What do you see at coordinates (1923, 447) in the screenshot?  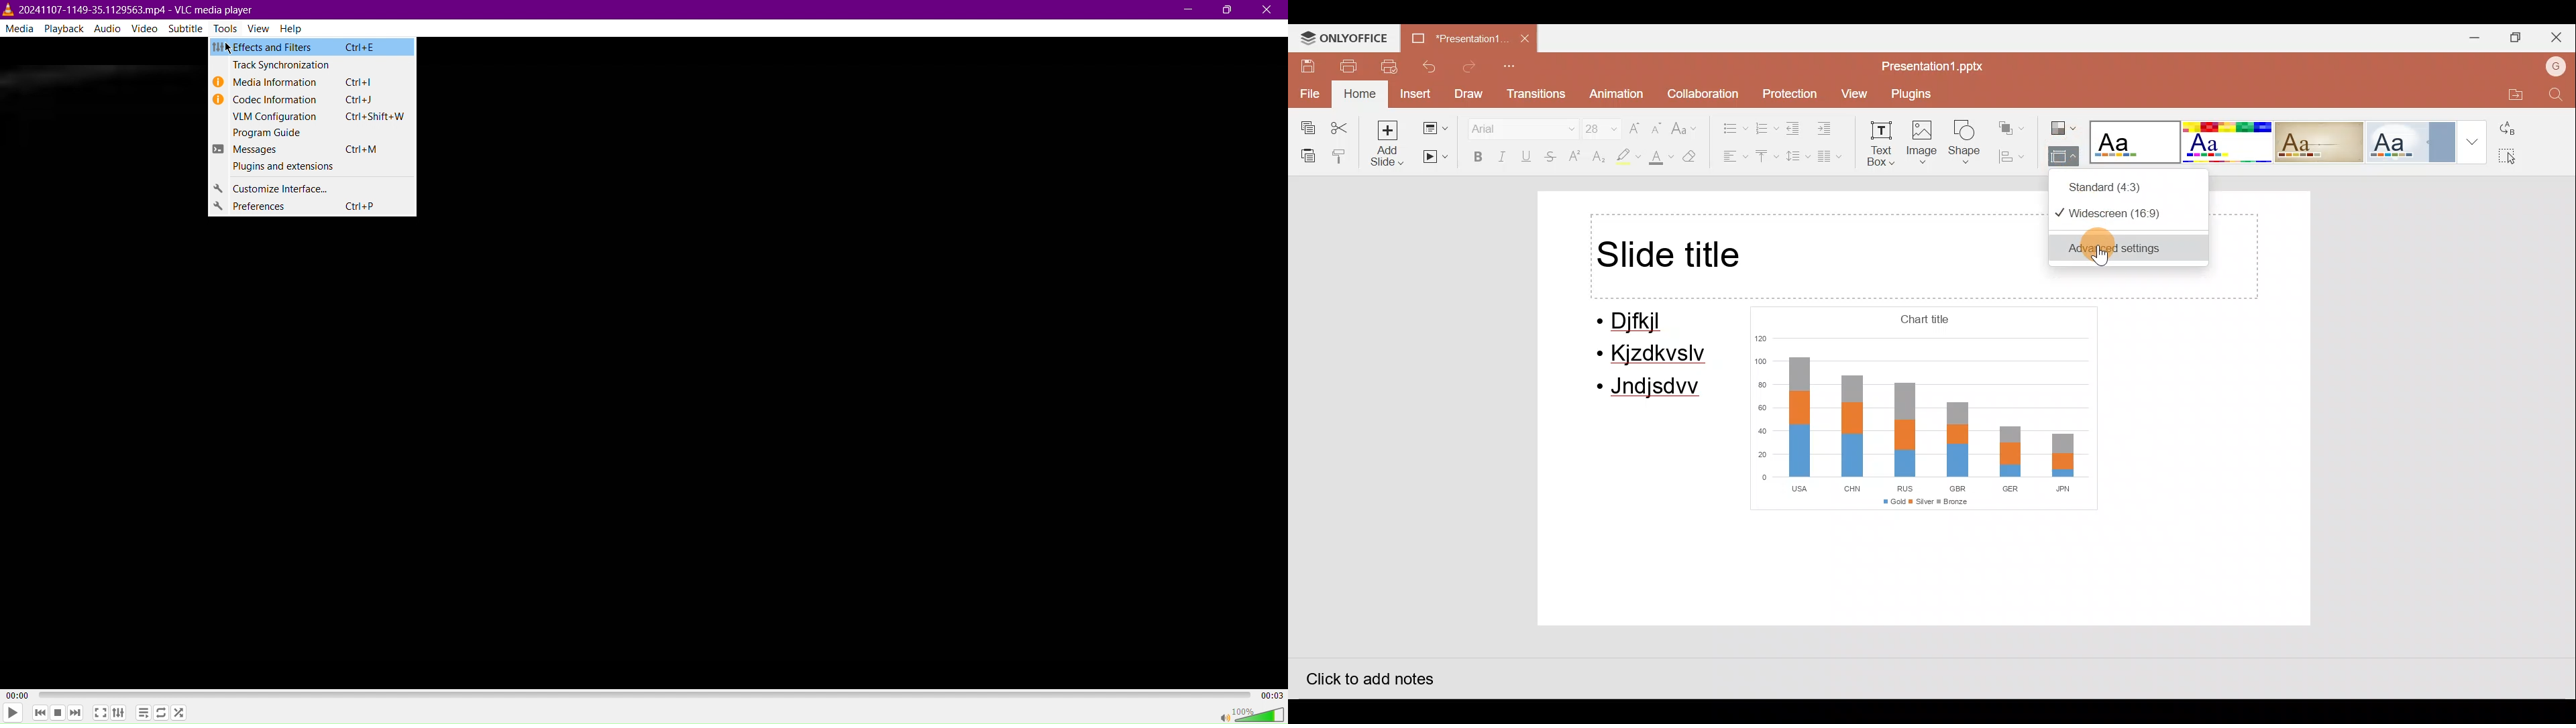 I see `Presentation slide` at bounding box center [1923, 447].